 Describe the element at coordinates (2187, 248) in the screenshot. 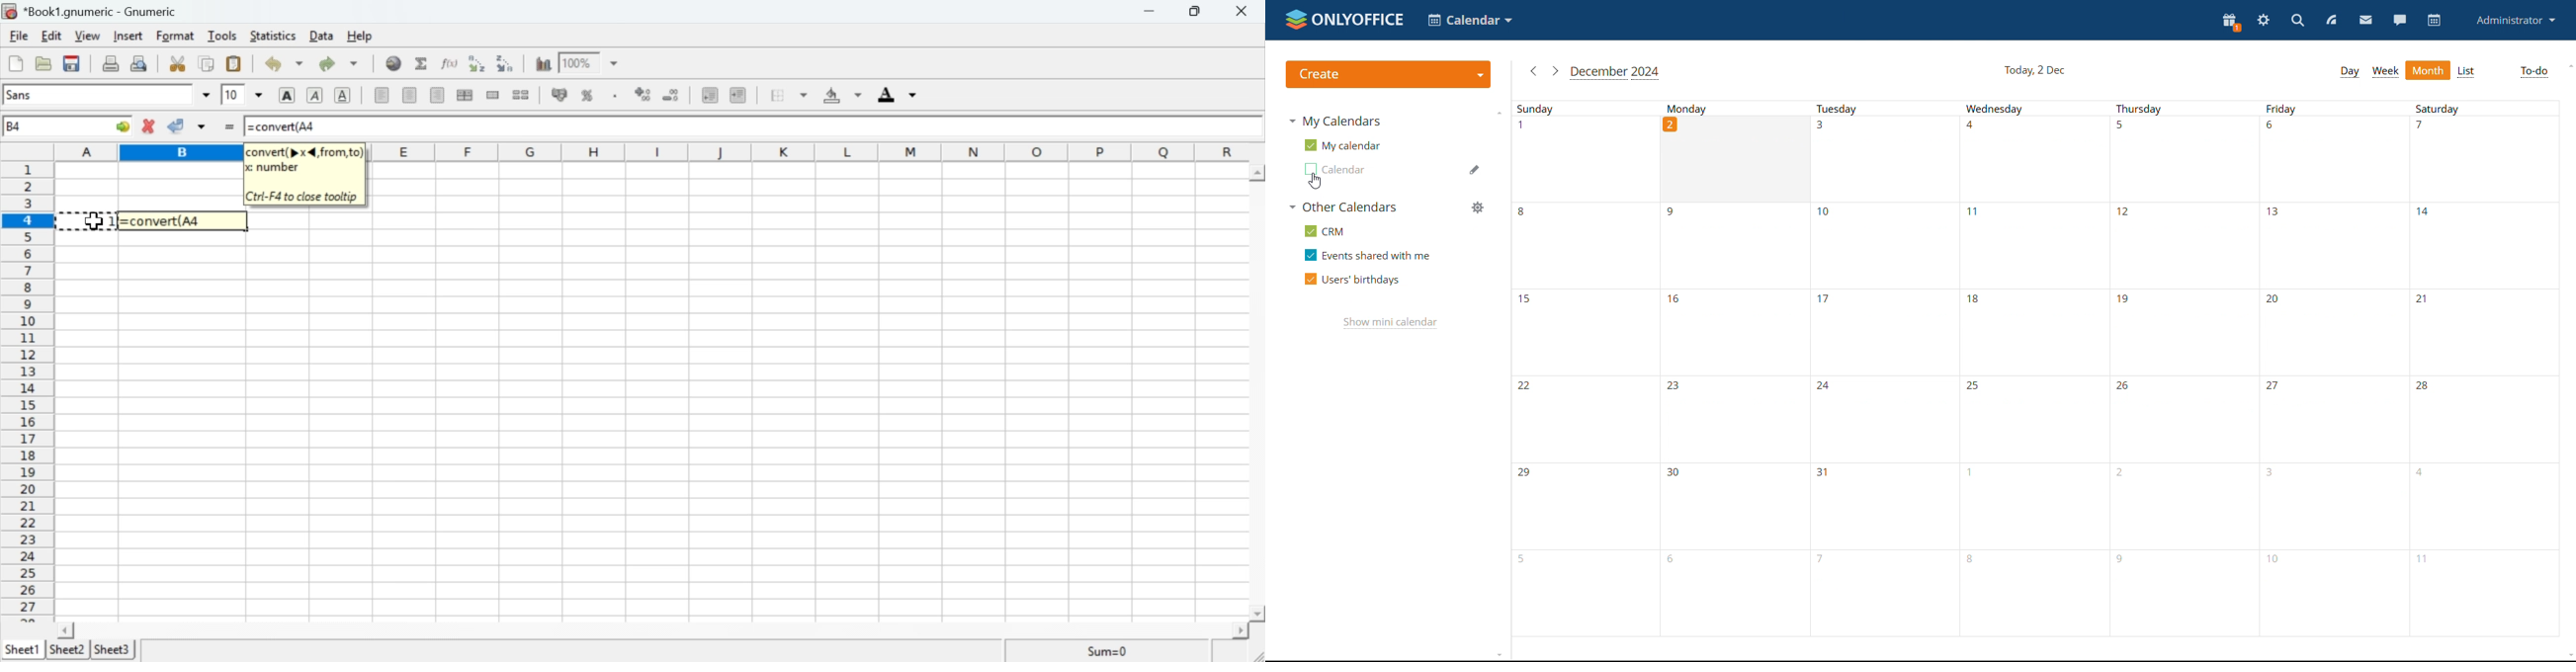

I see `12` at that location.